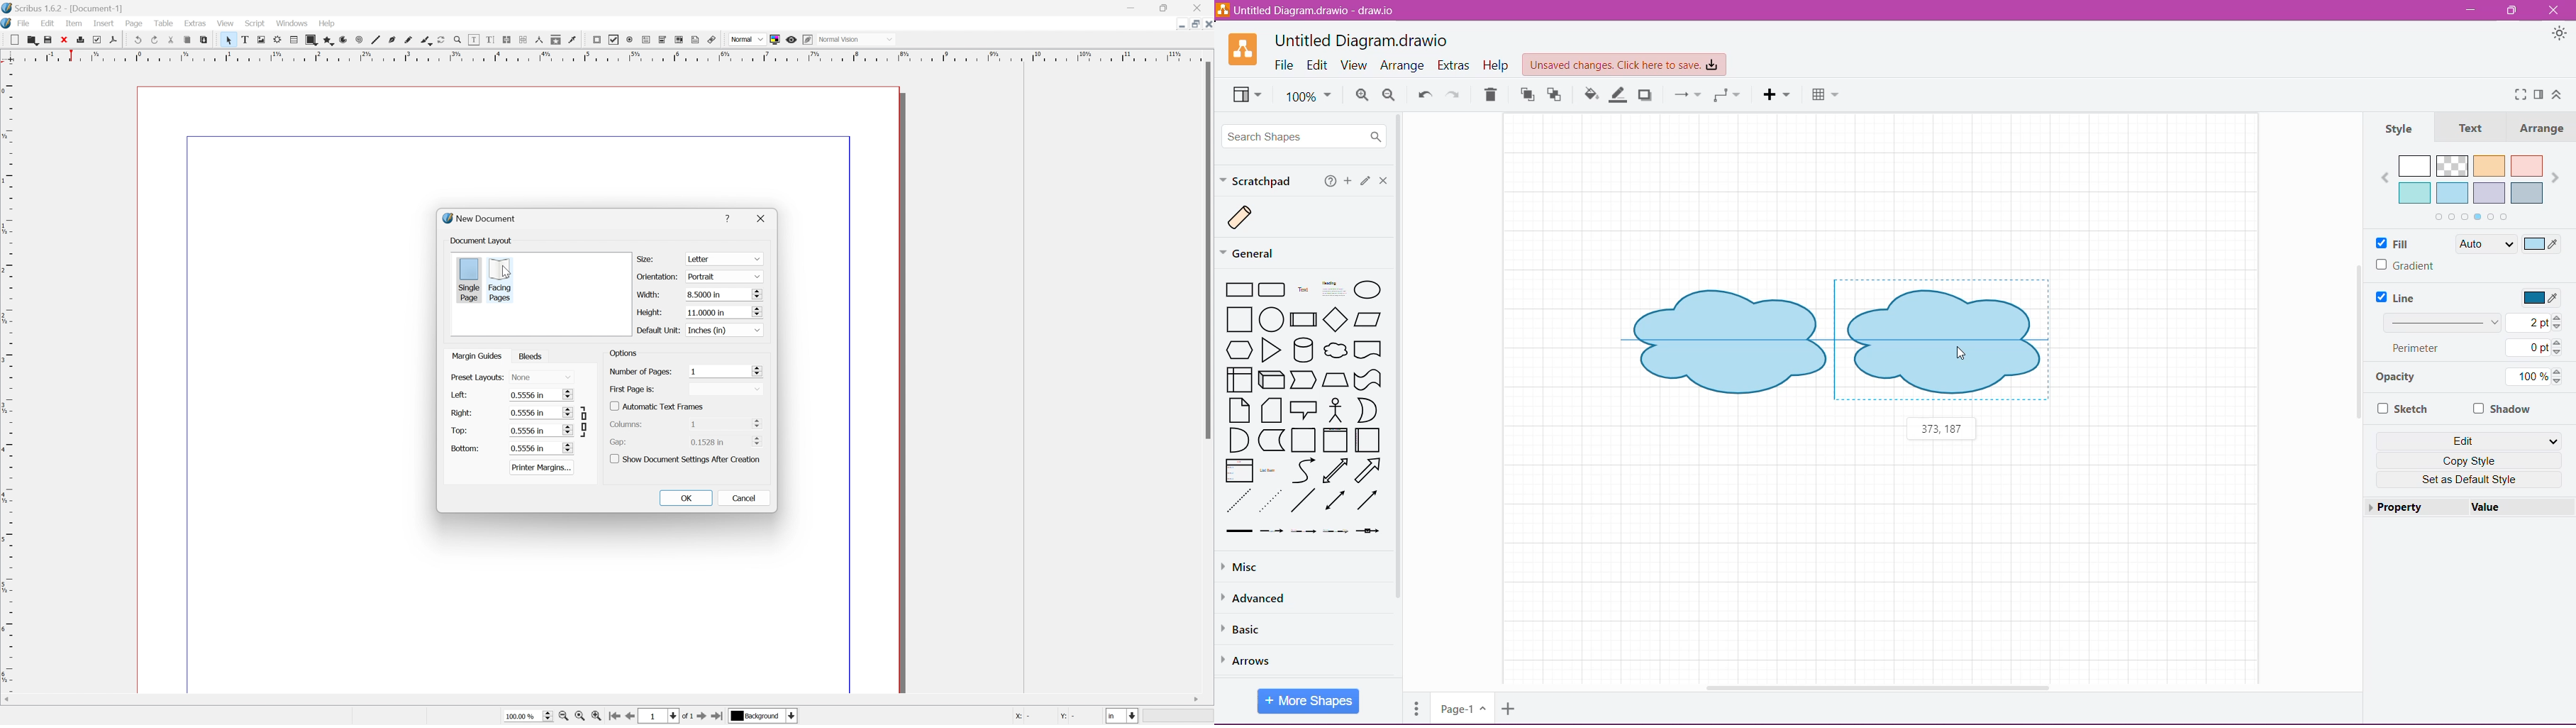  Describe the element at coordinates (596, 40) in the screenshot. I see `PDF push button` at that location.